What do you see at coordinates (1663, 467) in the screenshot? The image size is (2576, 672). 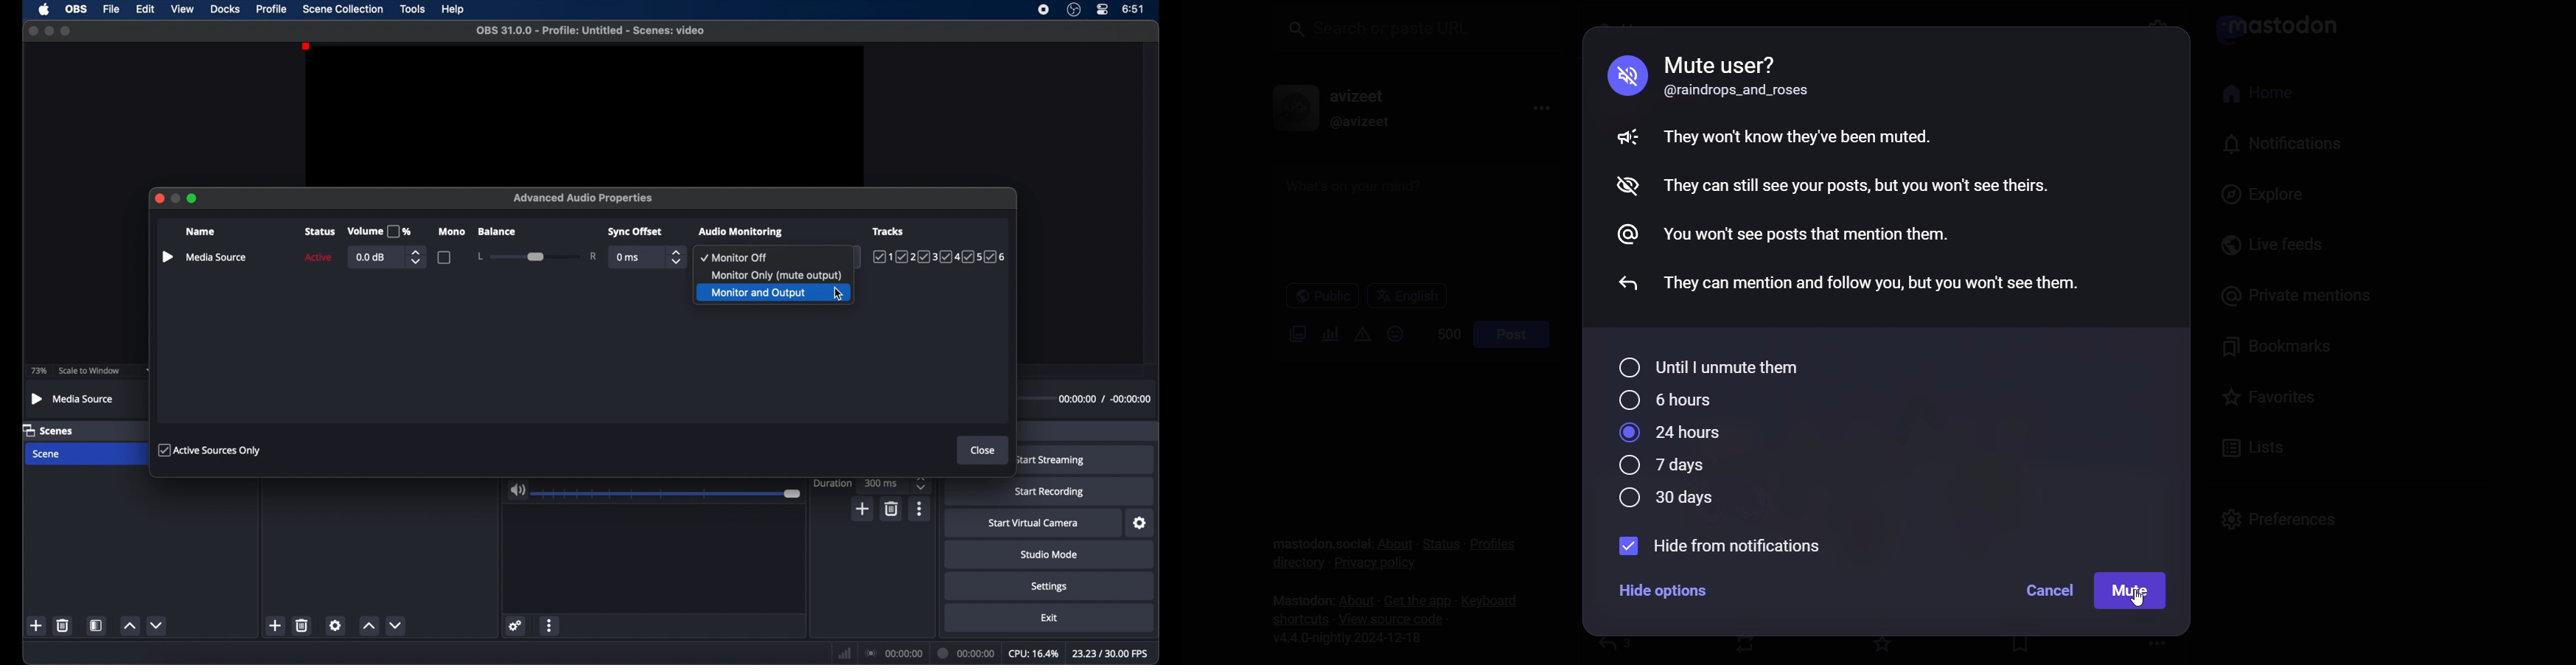 I see `7 days` at bounding box center [1663, 467].